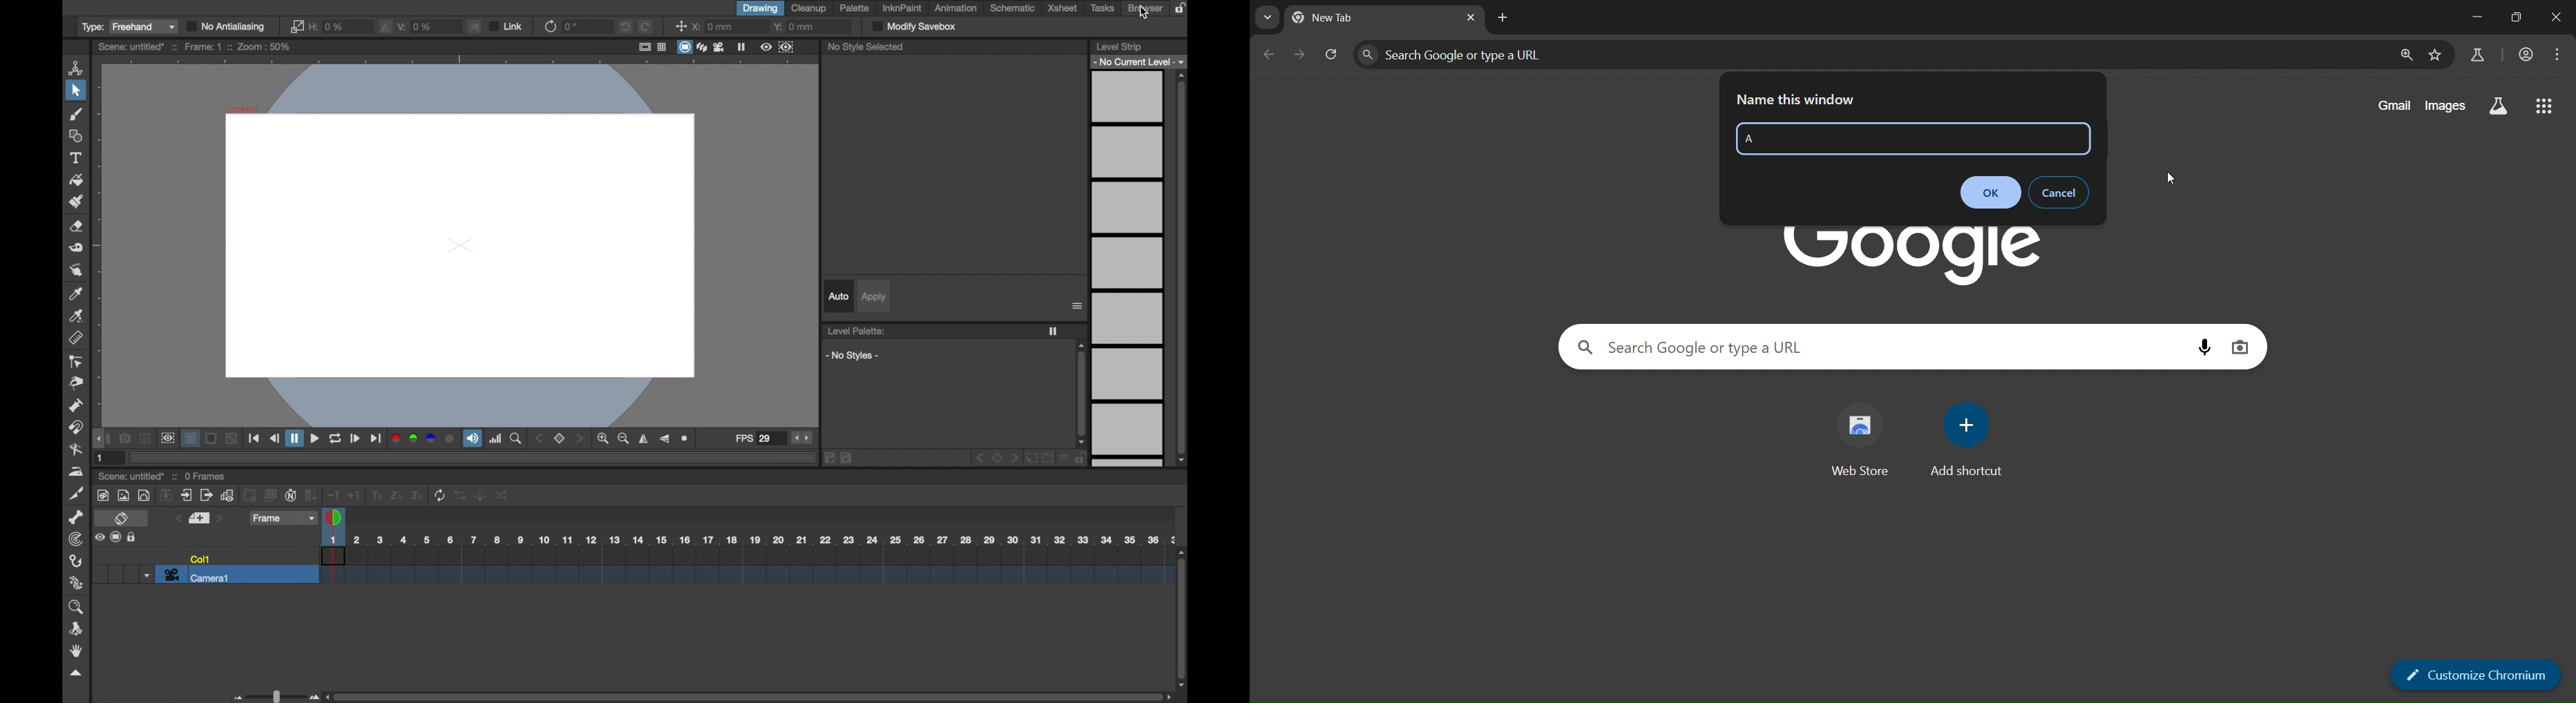 The image size is (2576, 728). Describe the element at coordinates (77, 562) in the screenshot. I see `hook tool` at that location.